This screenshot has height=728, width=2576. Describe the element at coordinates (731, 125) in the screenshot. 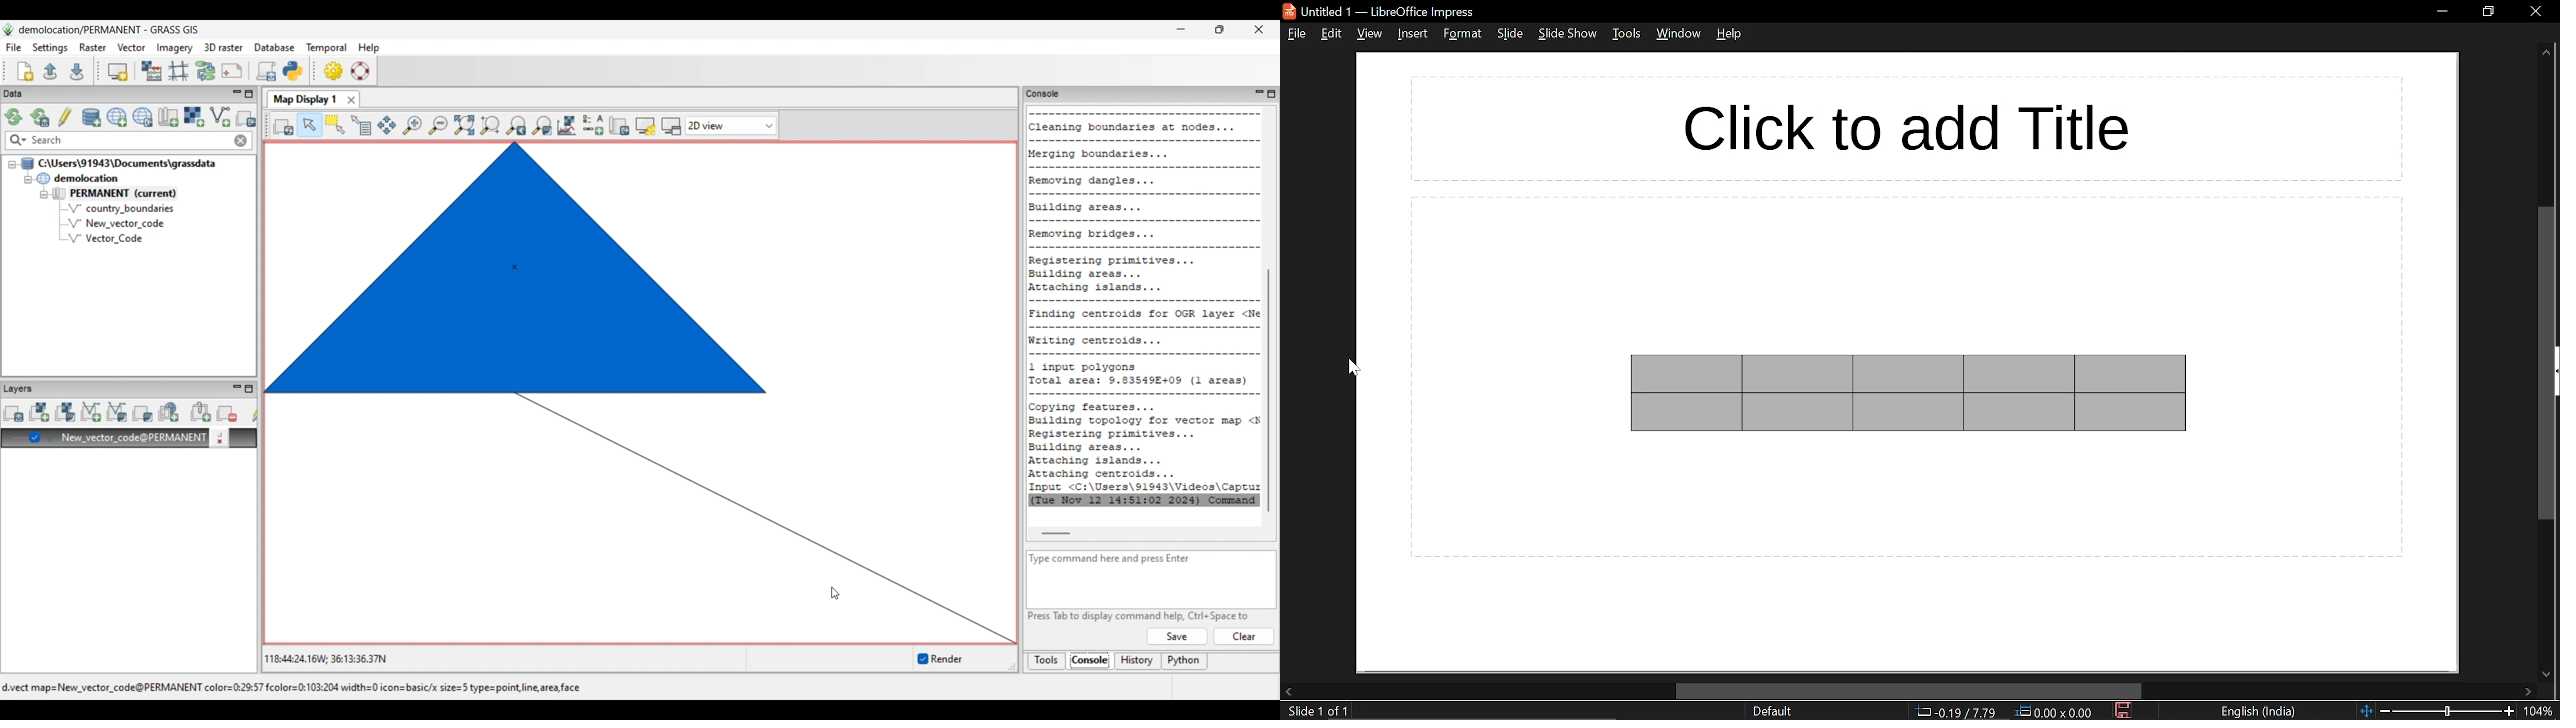

I see `Click to choose view options` at that location.